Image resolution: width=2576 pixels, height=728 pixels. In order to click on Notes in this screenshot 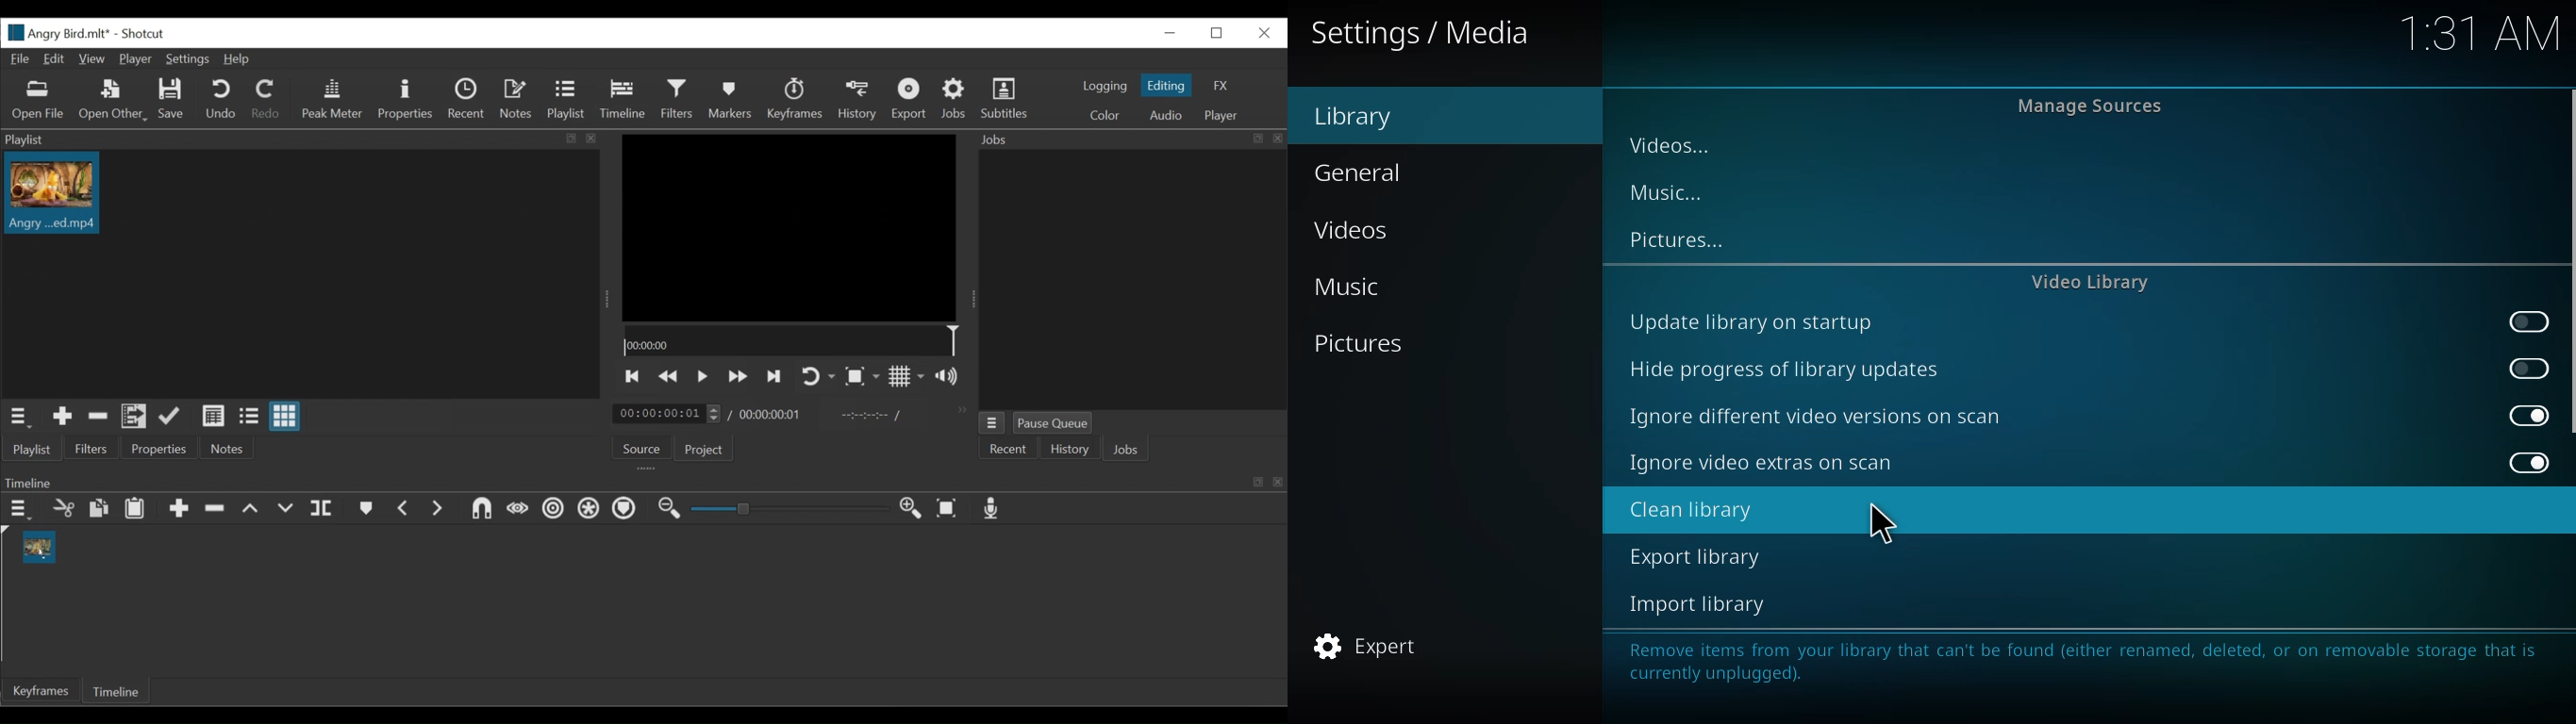, I will do `click(516, 99)`.